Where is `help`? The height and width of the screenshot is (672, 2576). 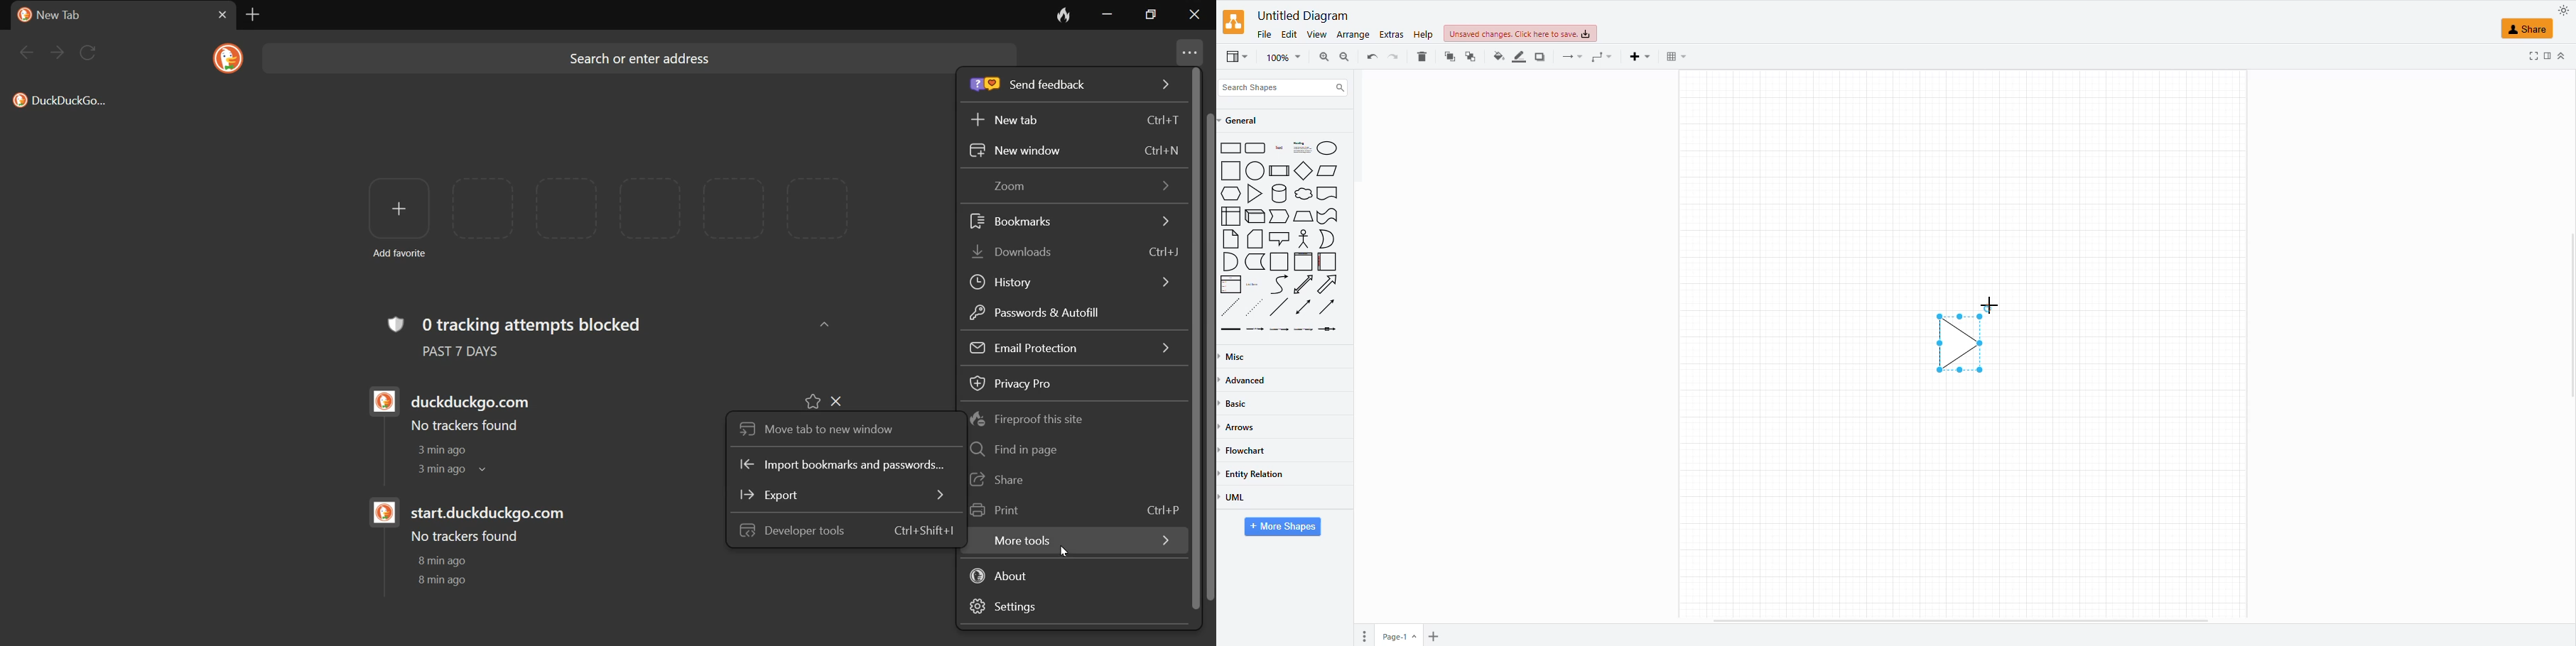
help is located at coordinates (1423, 35).